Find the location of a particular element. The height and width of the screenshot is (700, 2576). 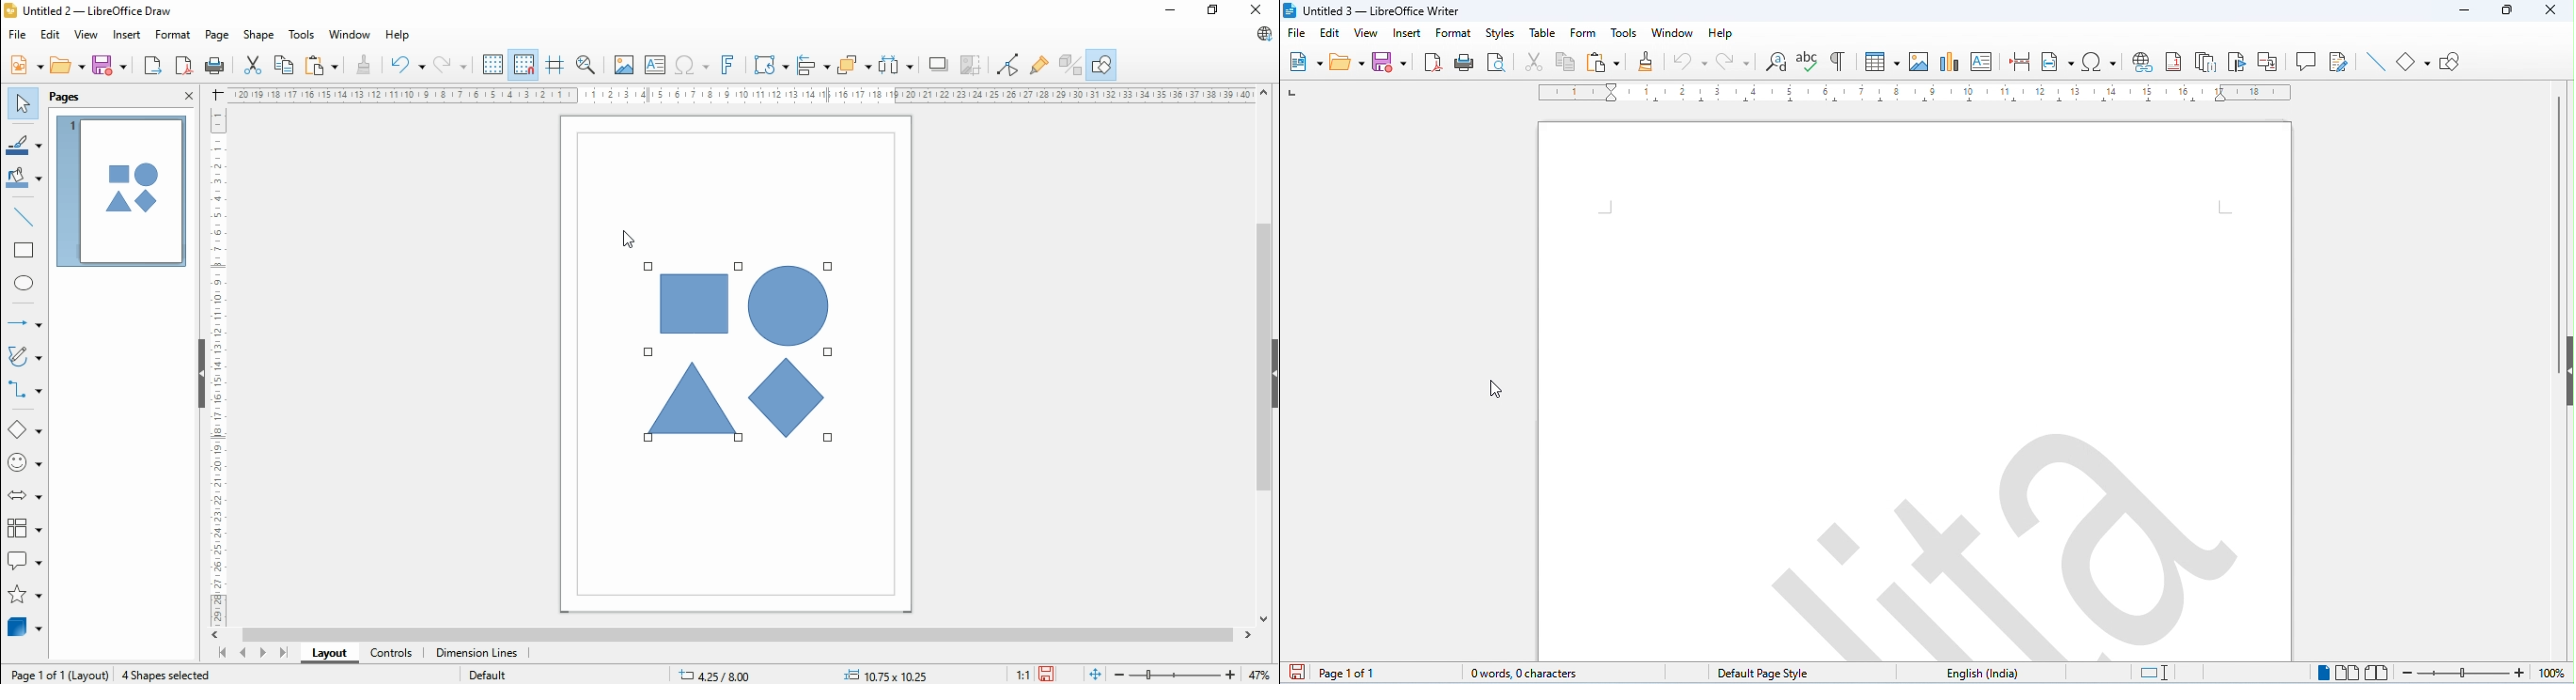

insert special characters is located at coordinates (691, 64).